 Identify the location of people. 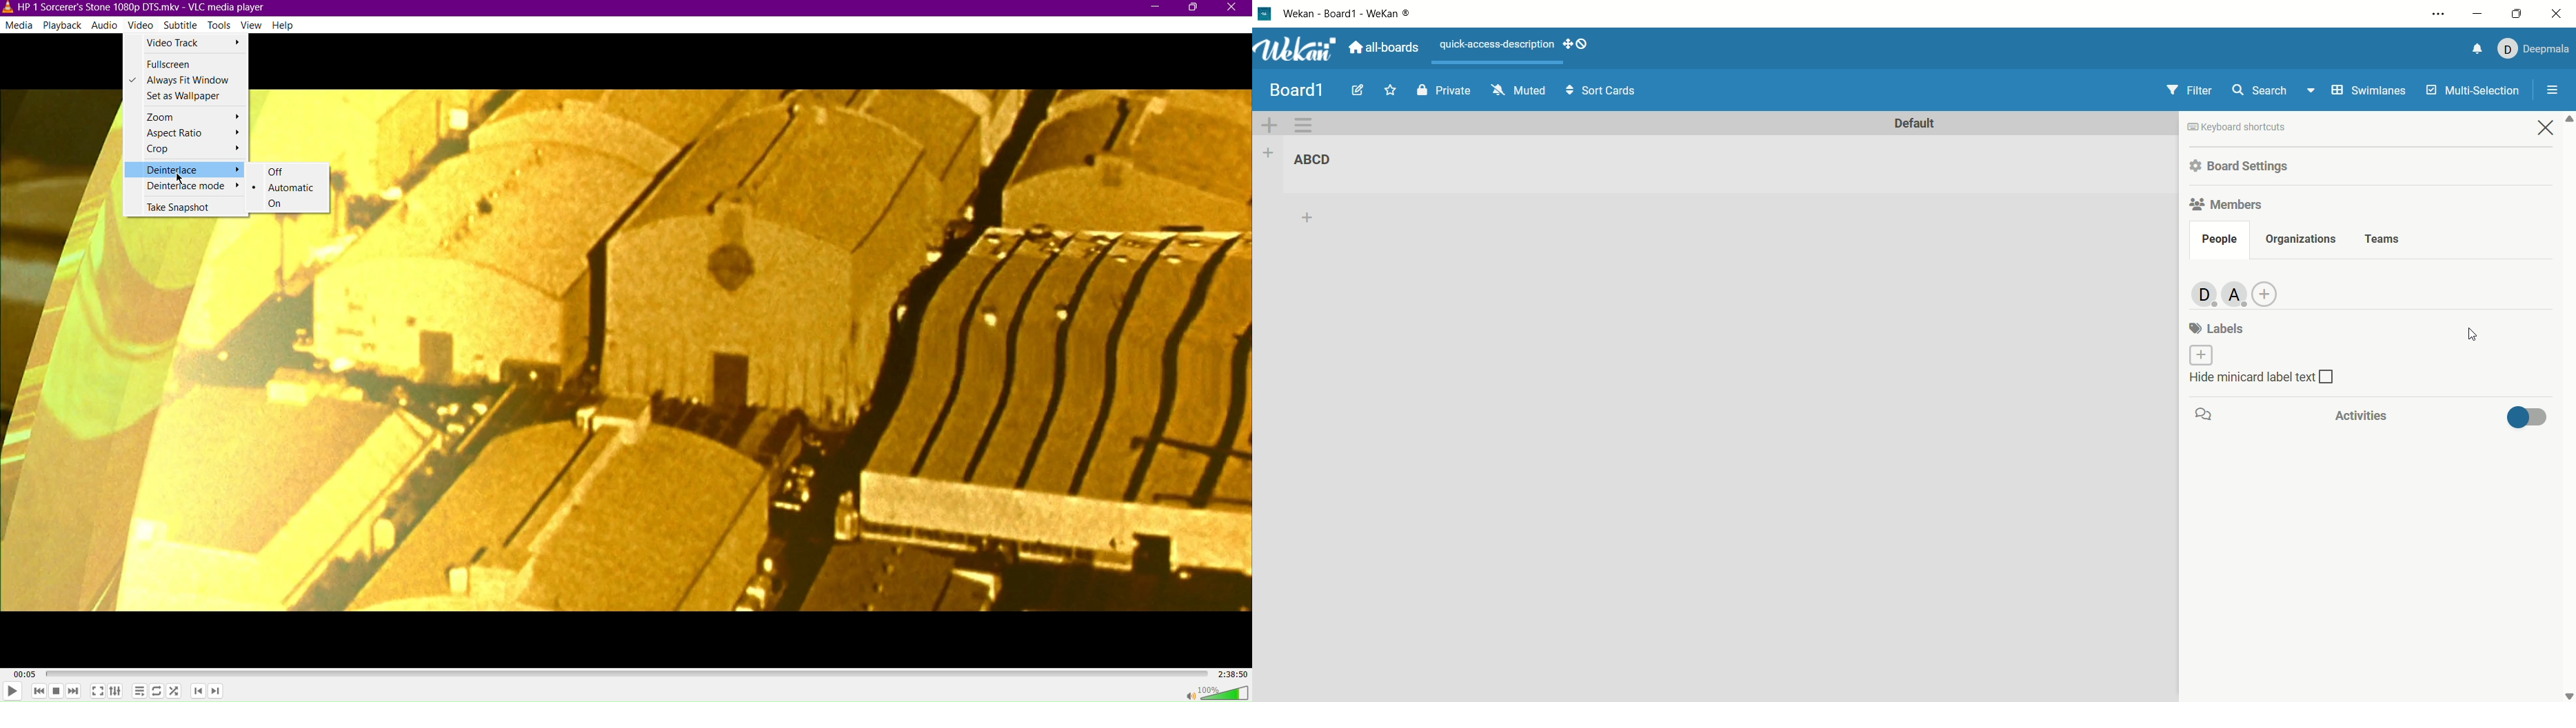
(2219, 241).